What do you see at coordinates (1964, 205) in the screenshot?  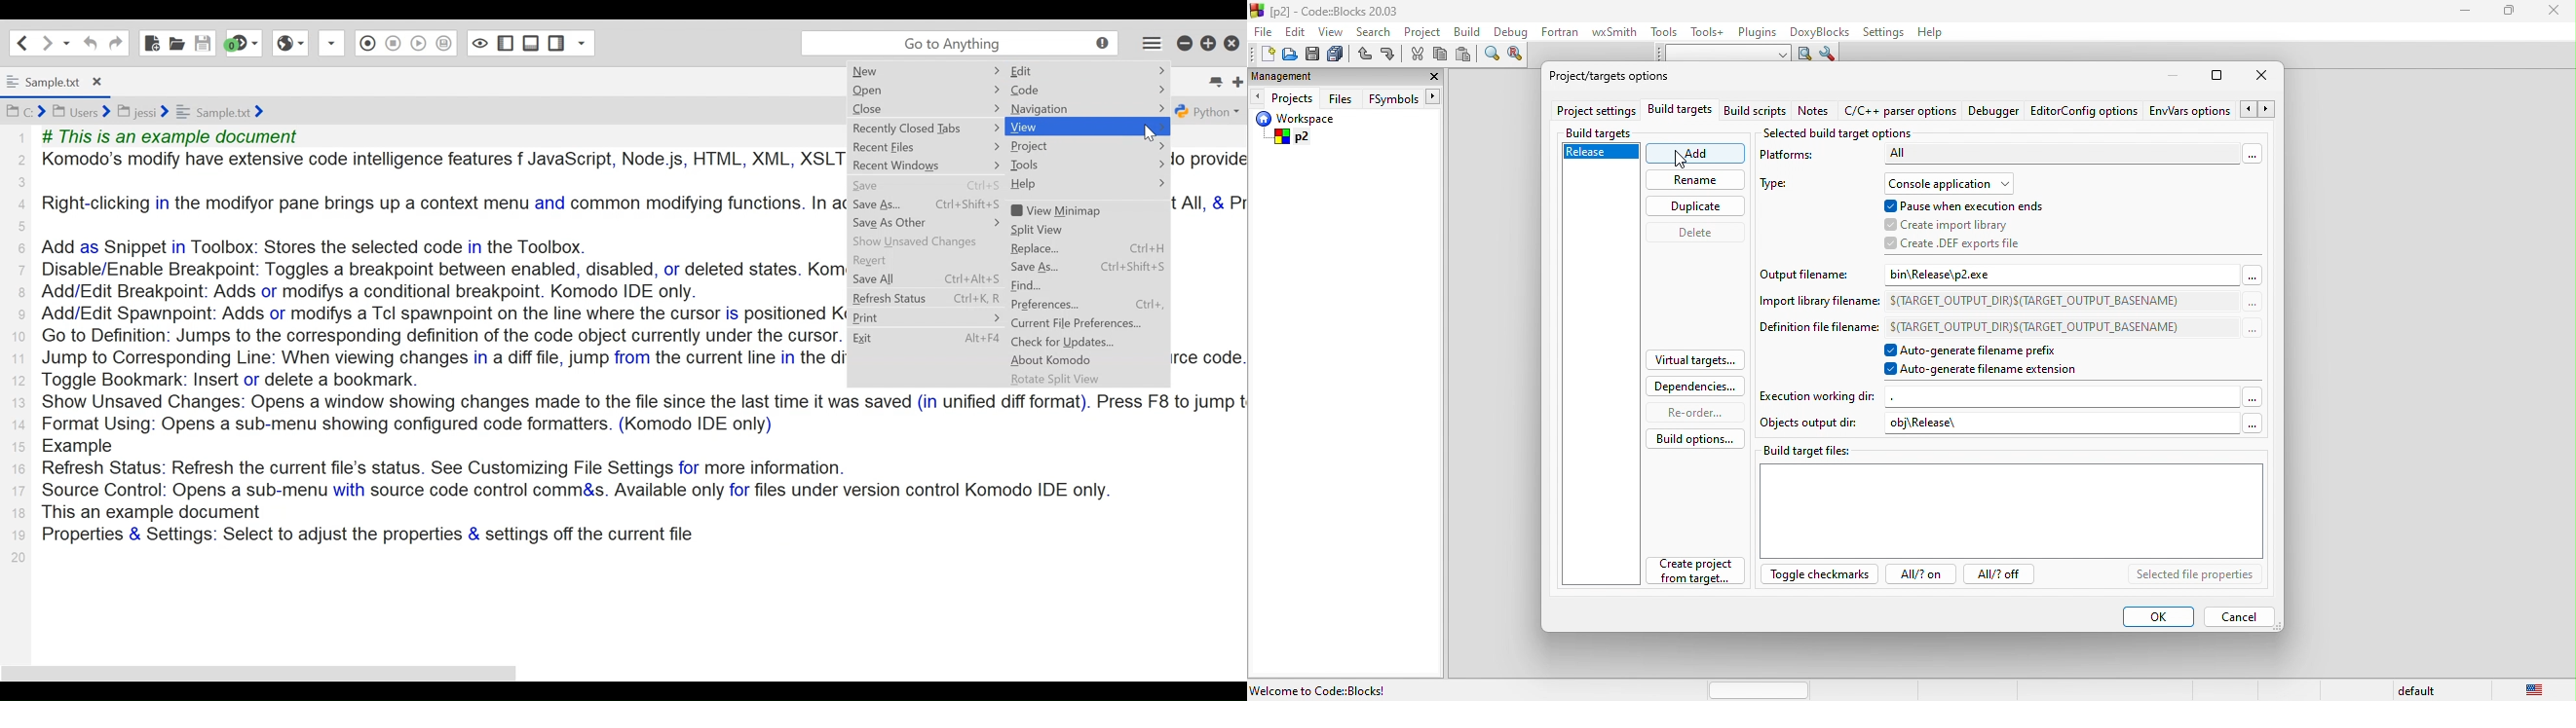 I see `pause when execution ends` at bounding box center [1964, 205].